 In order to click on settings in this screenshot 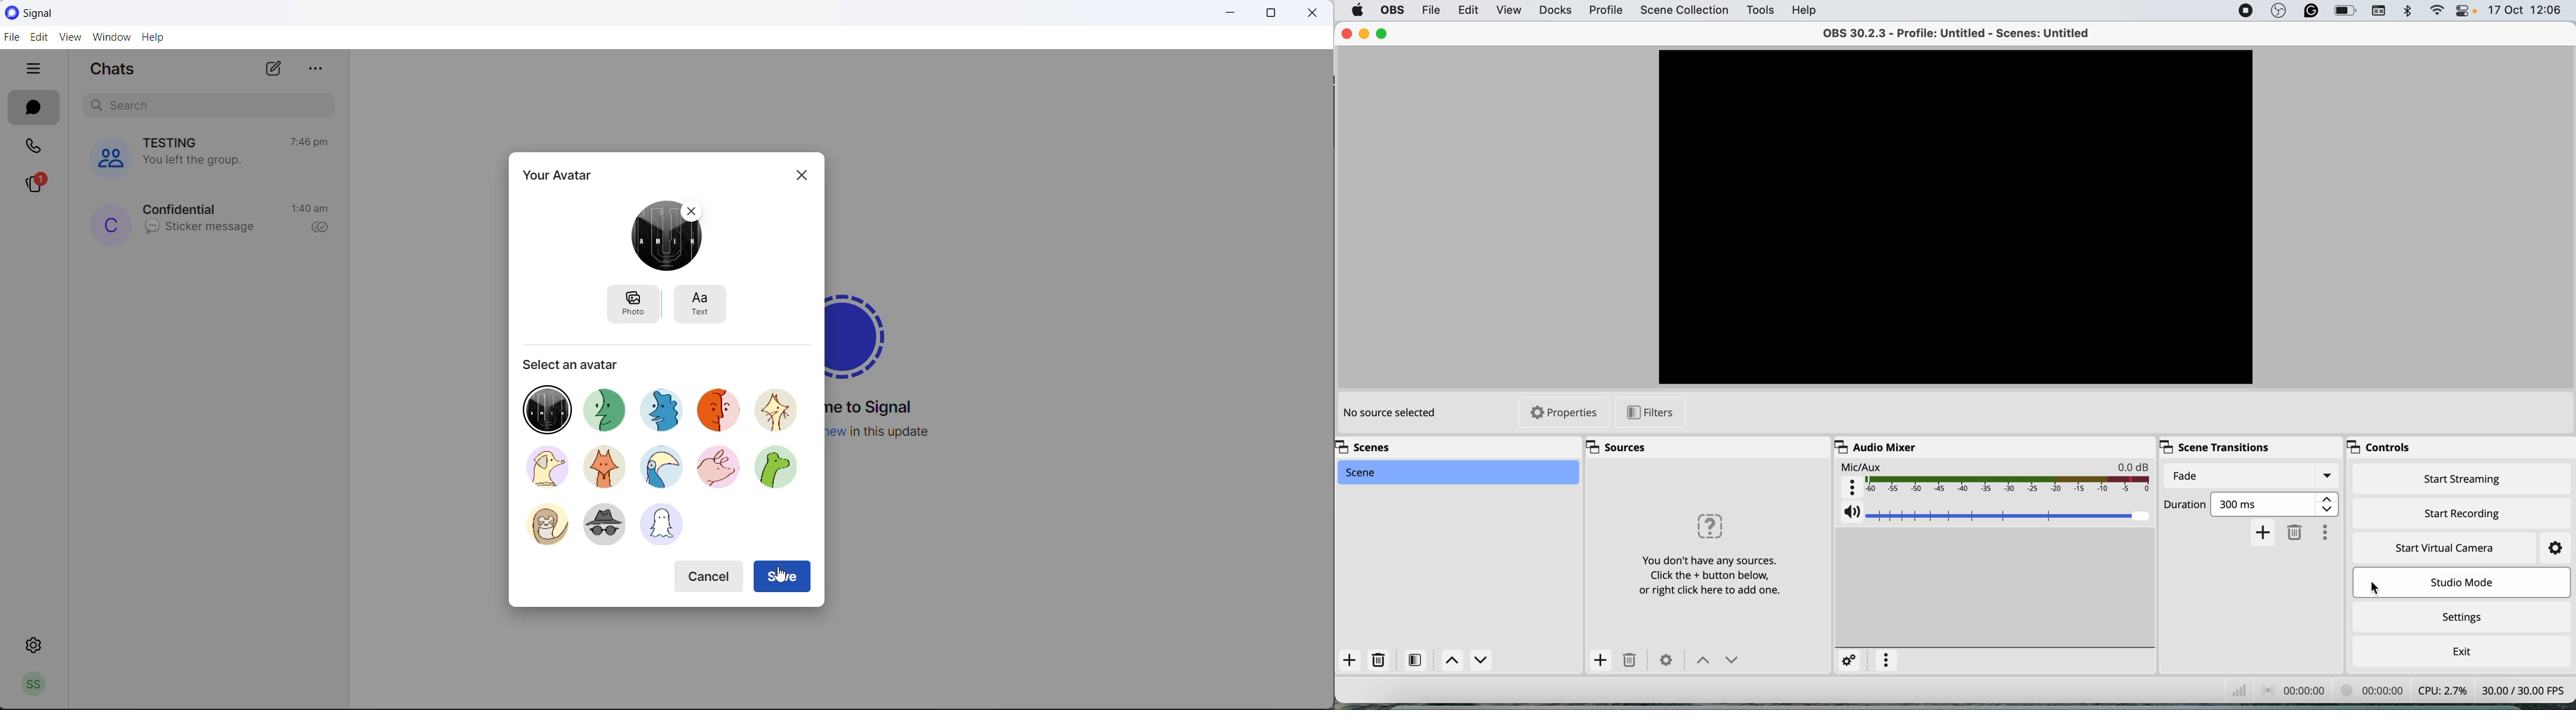, I will do `click(1668, 661)`.